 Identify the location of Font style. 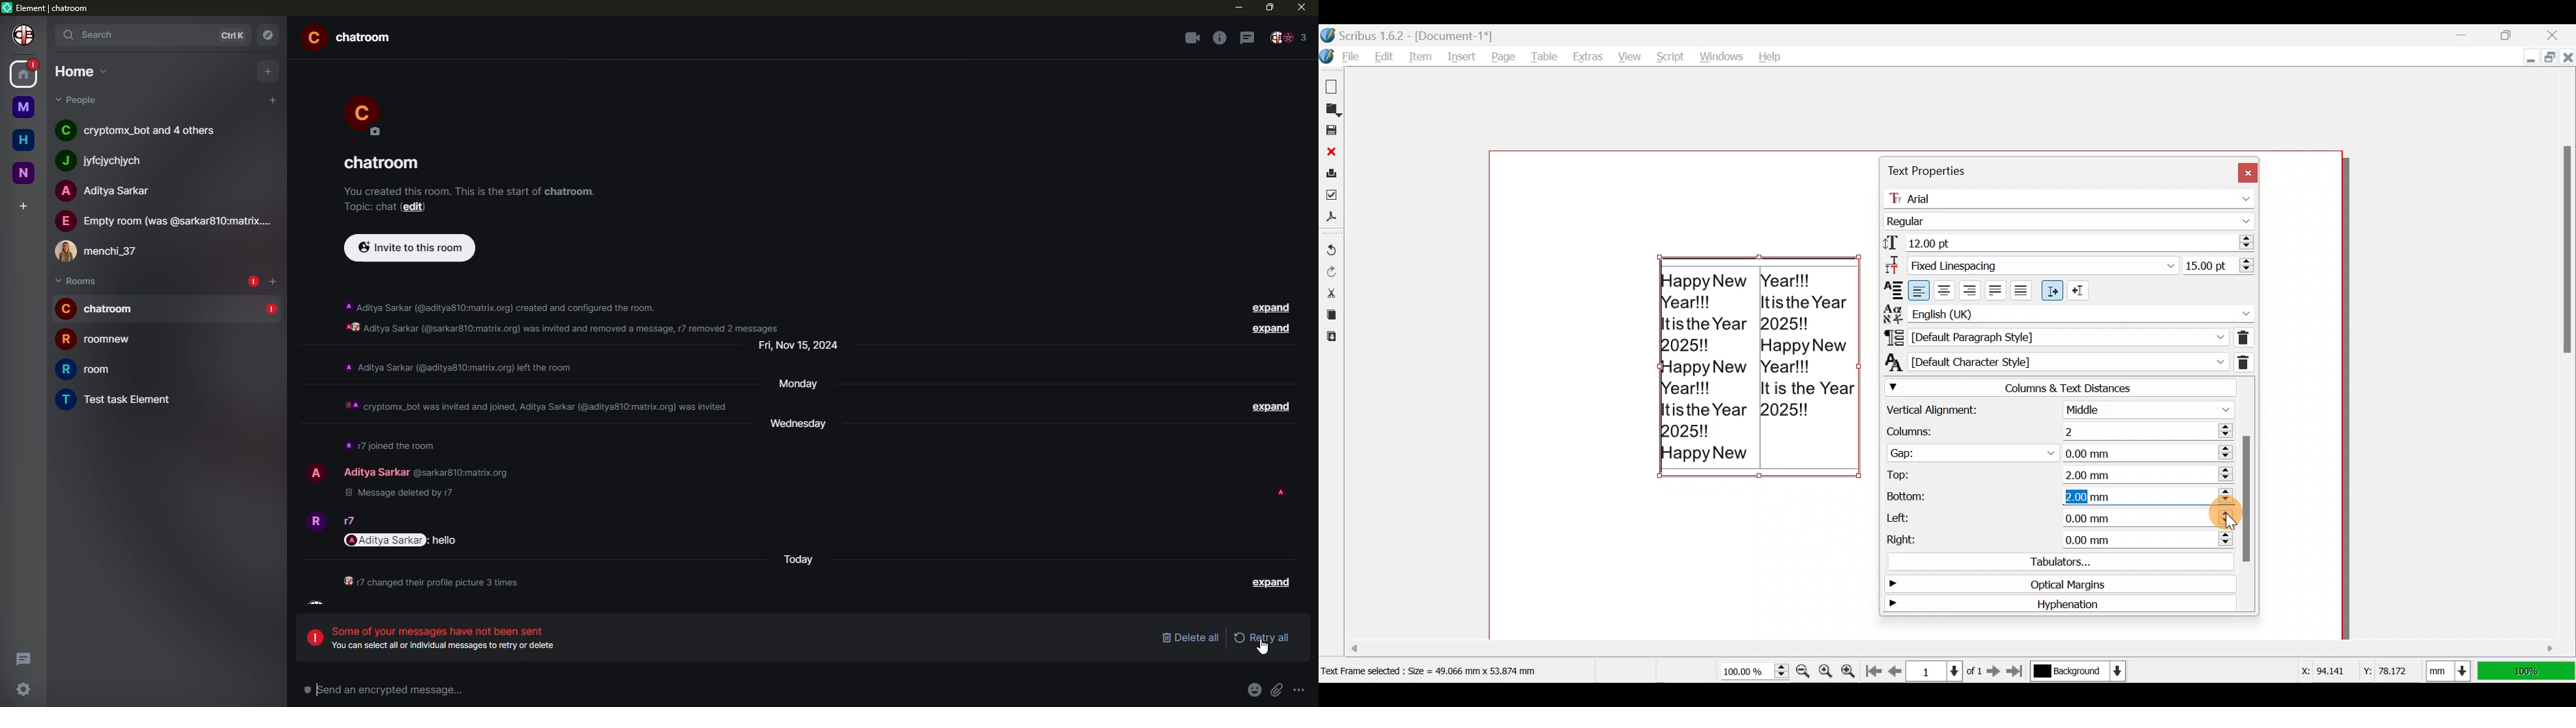
(2072, 219).